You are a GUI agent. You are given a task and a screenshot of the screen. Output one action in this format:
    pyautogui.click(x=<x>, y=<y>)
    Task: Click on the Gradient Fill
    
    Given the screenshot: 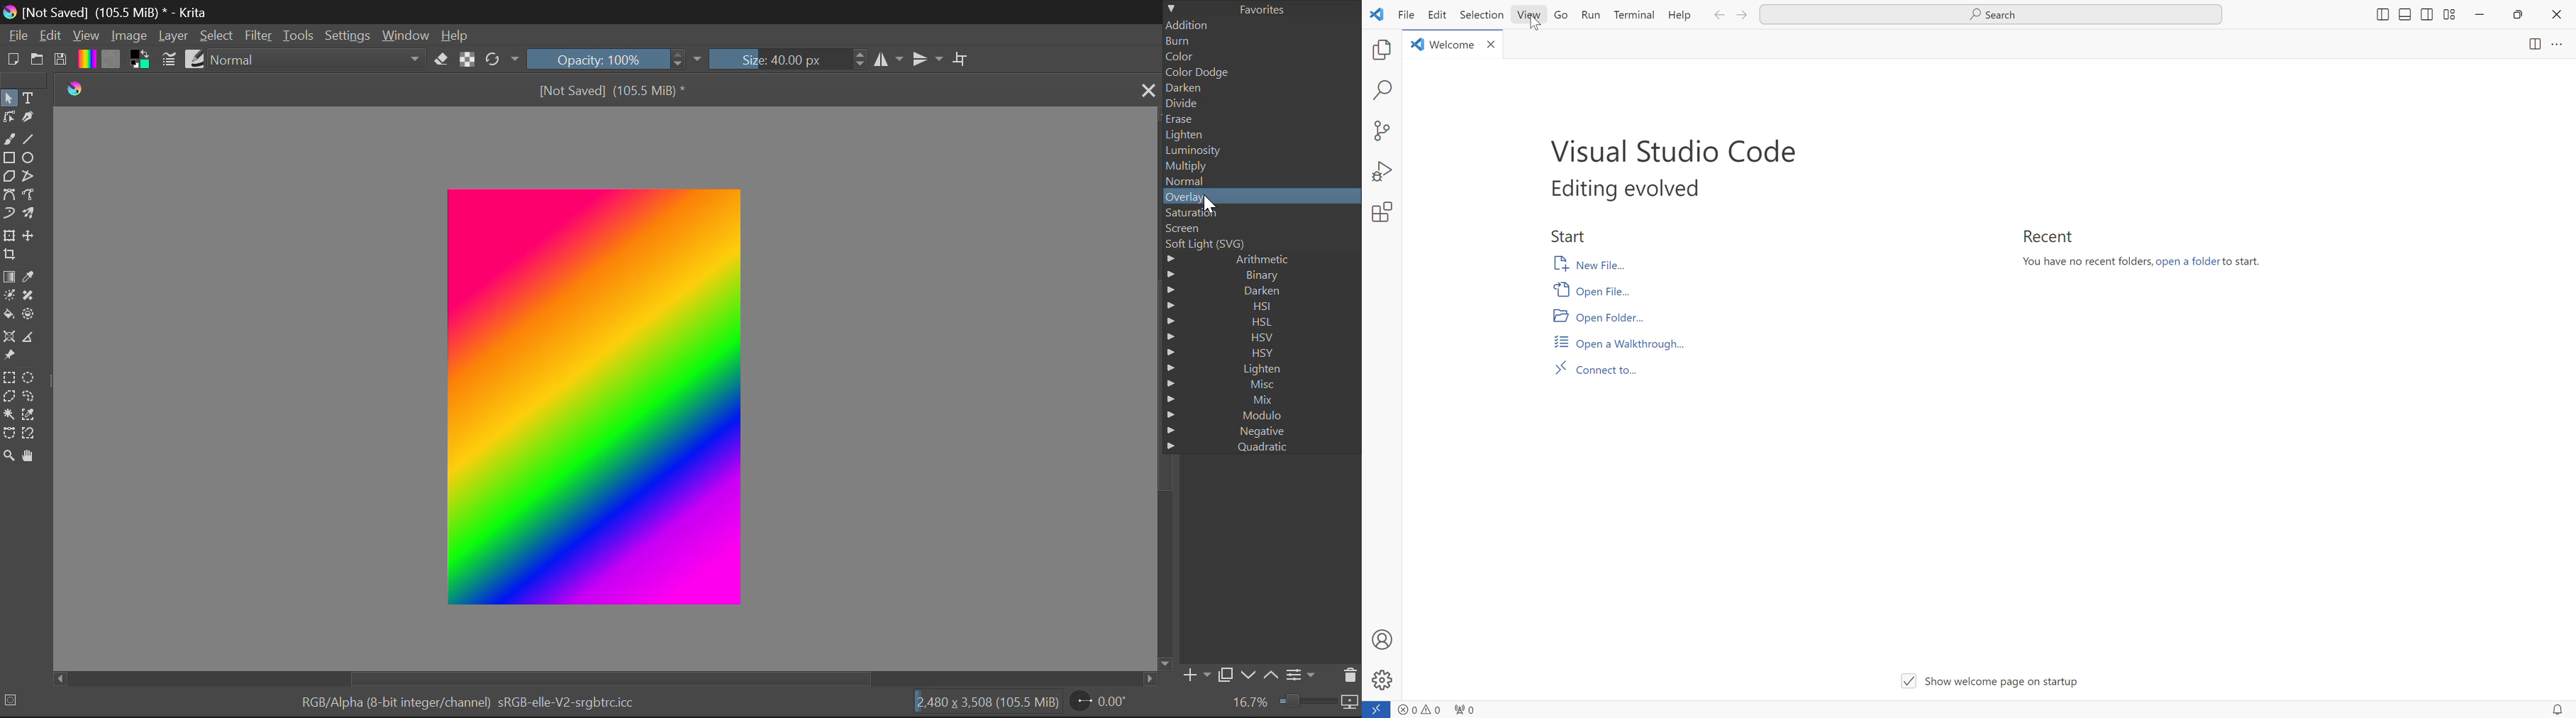 What is the action you would take?
    pyautogui.click(x=10, y=277)
    